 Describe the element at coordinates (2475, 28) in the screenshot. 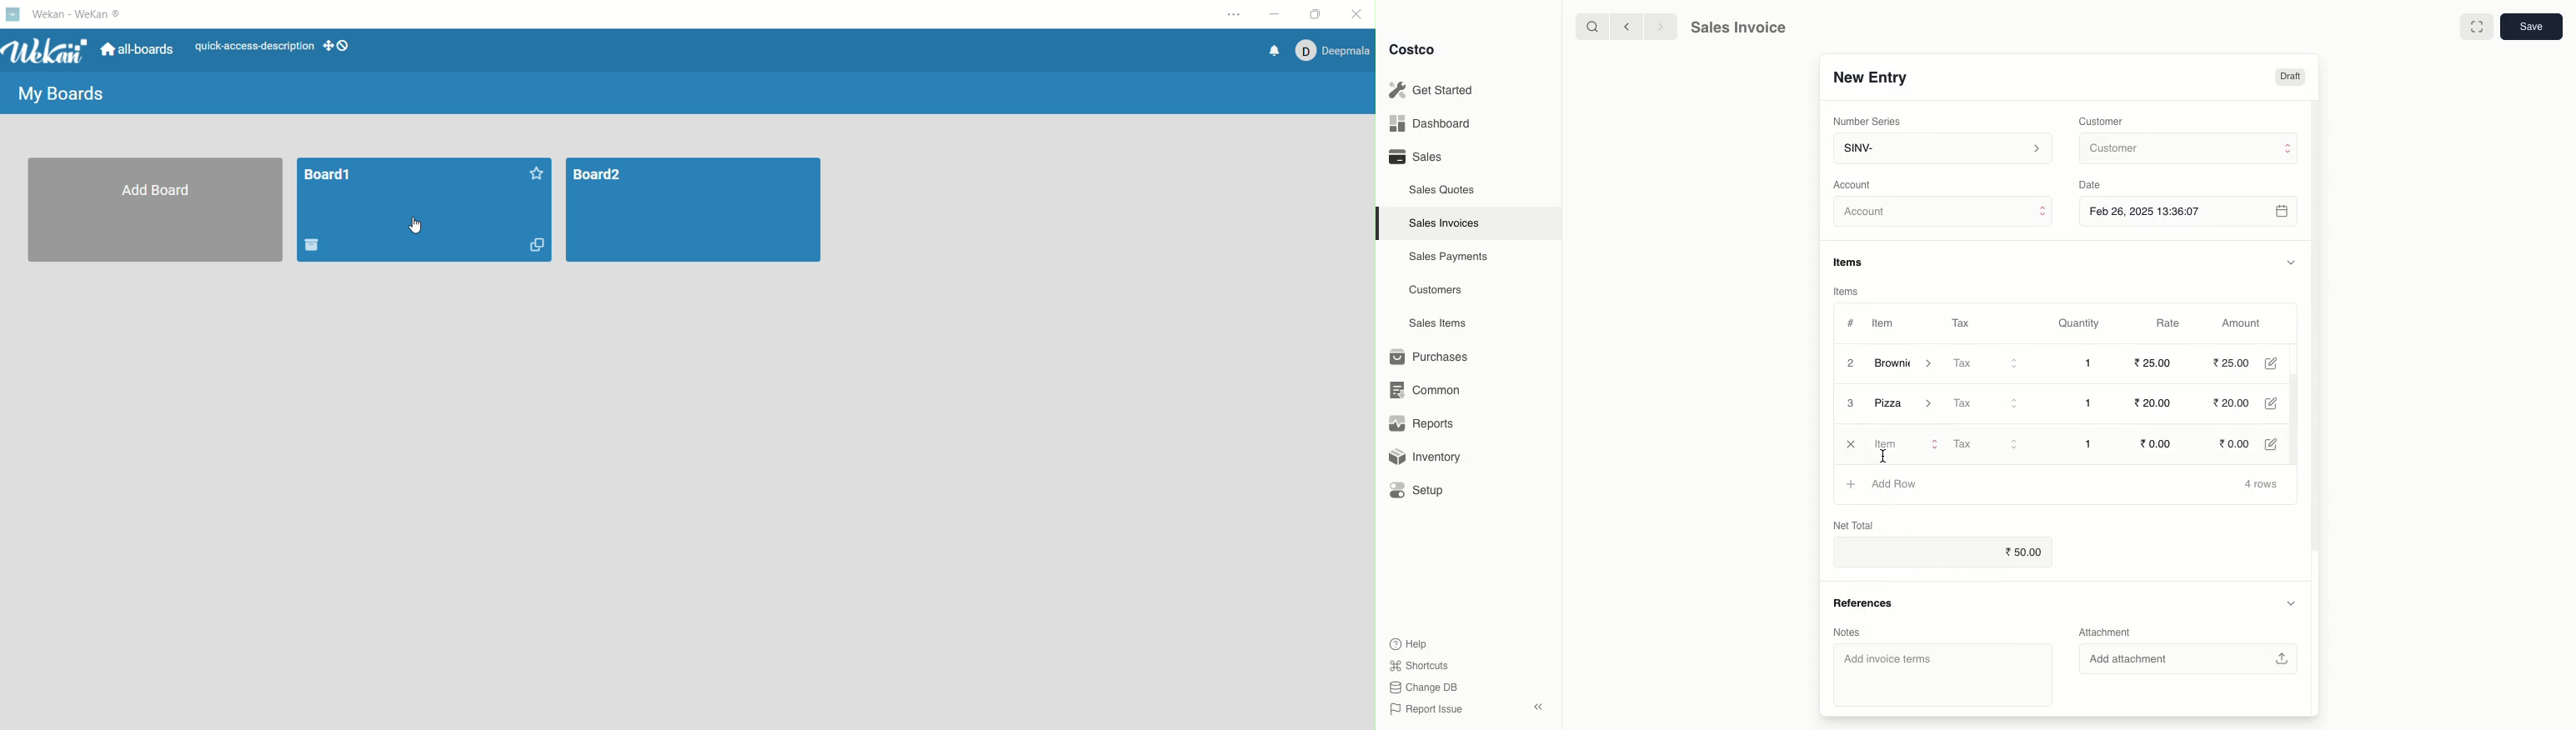

I see `Full width toggle` at that location.